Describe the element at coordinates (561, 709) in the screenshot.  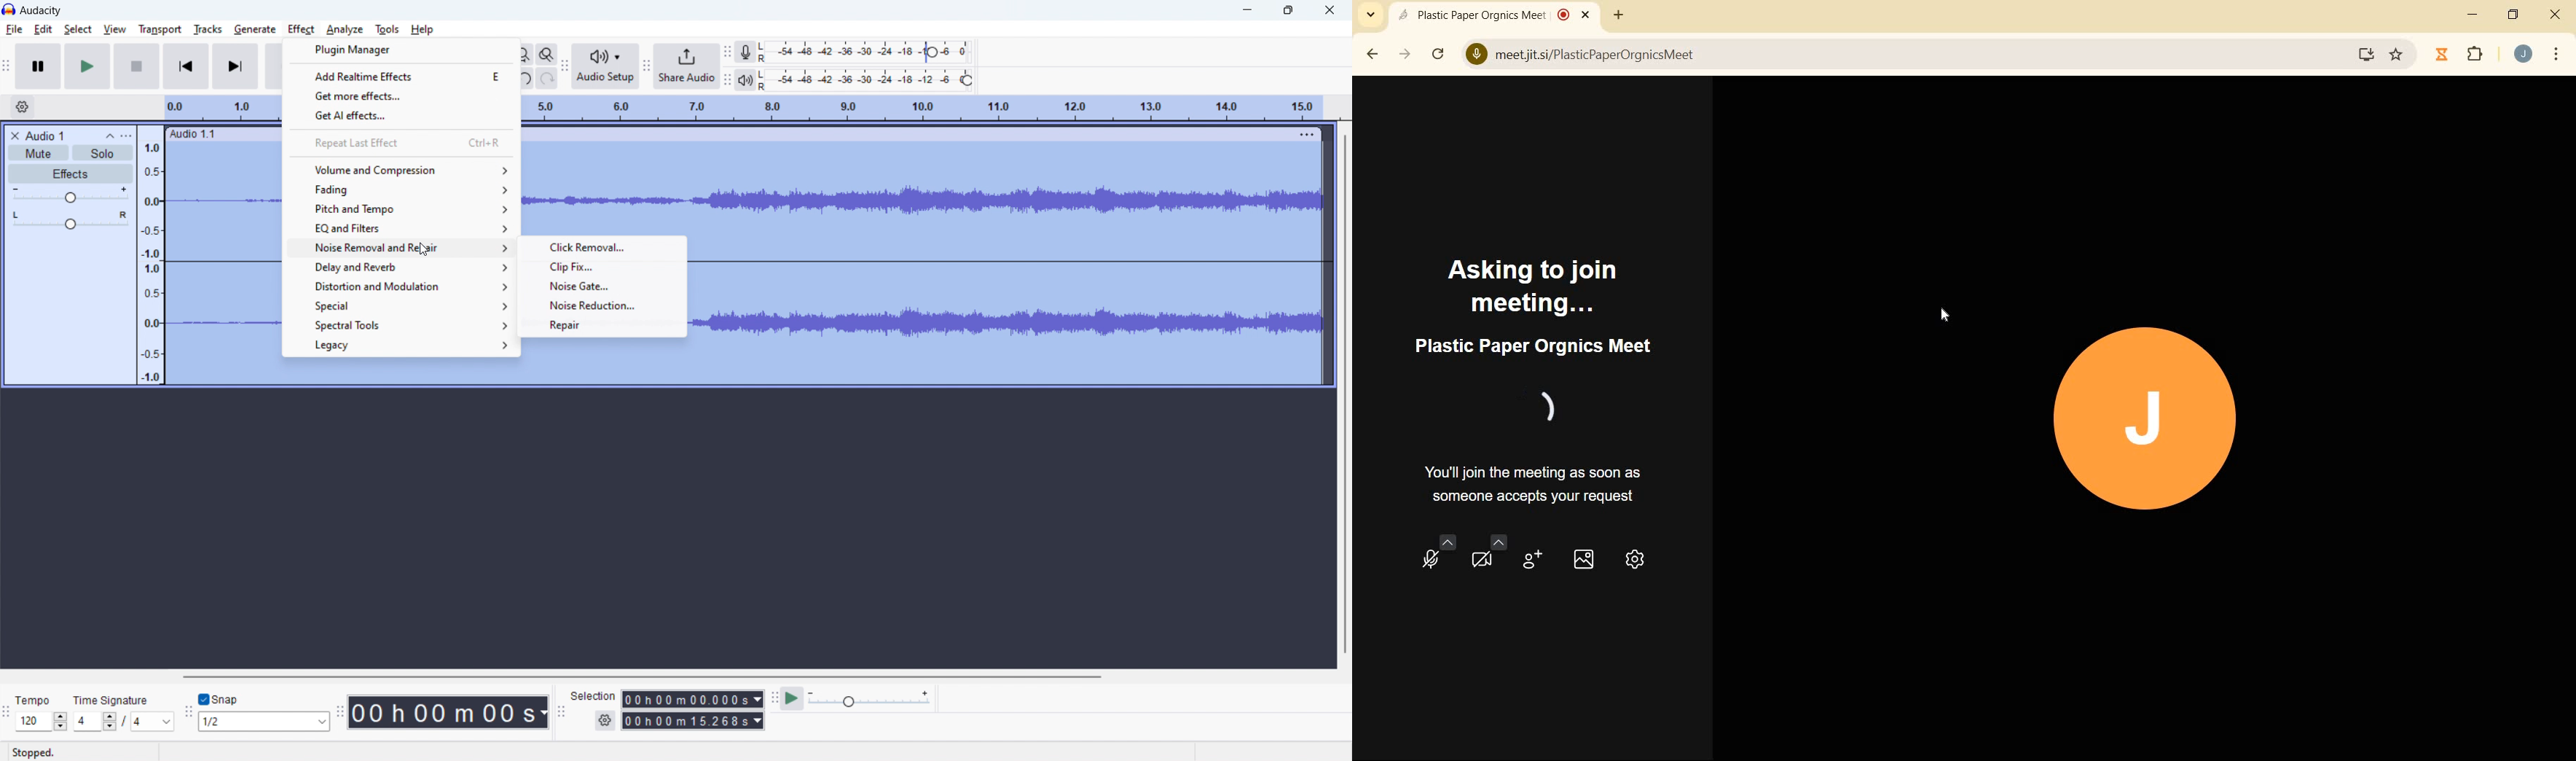
I see `selection toolbar` at that location.